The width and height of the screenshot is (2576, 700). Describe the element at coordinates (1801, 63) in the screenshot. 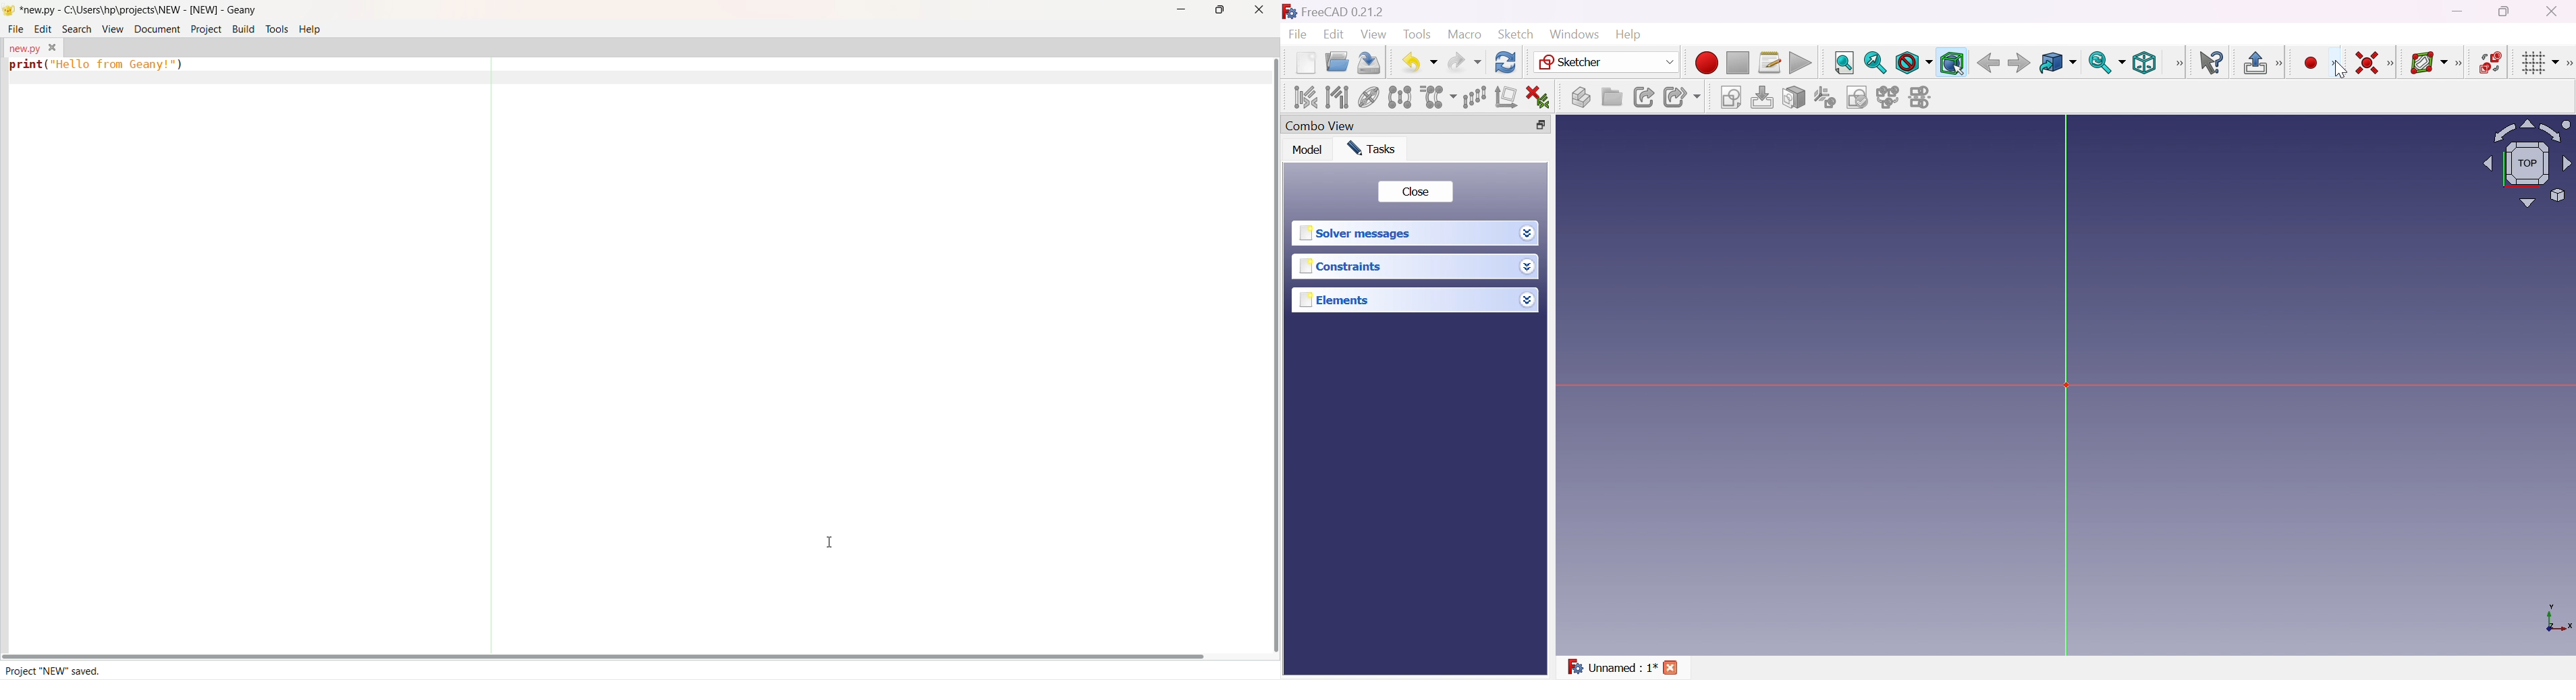

I see `Execute macro` at that location.